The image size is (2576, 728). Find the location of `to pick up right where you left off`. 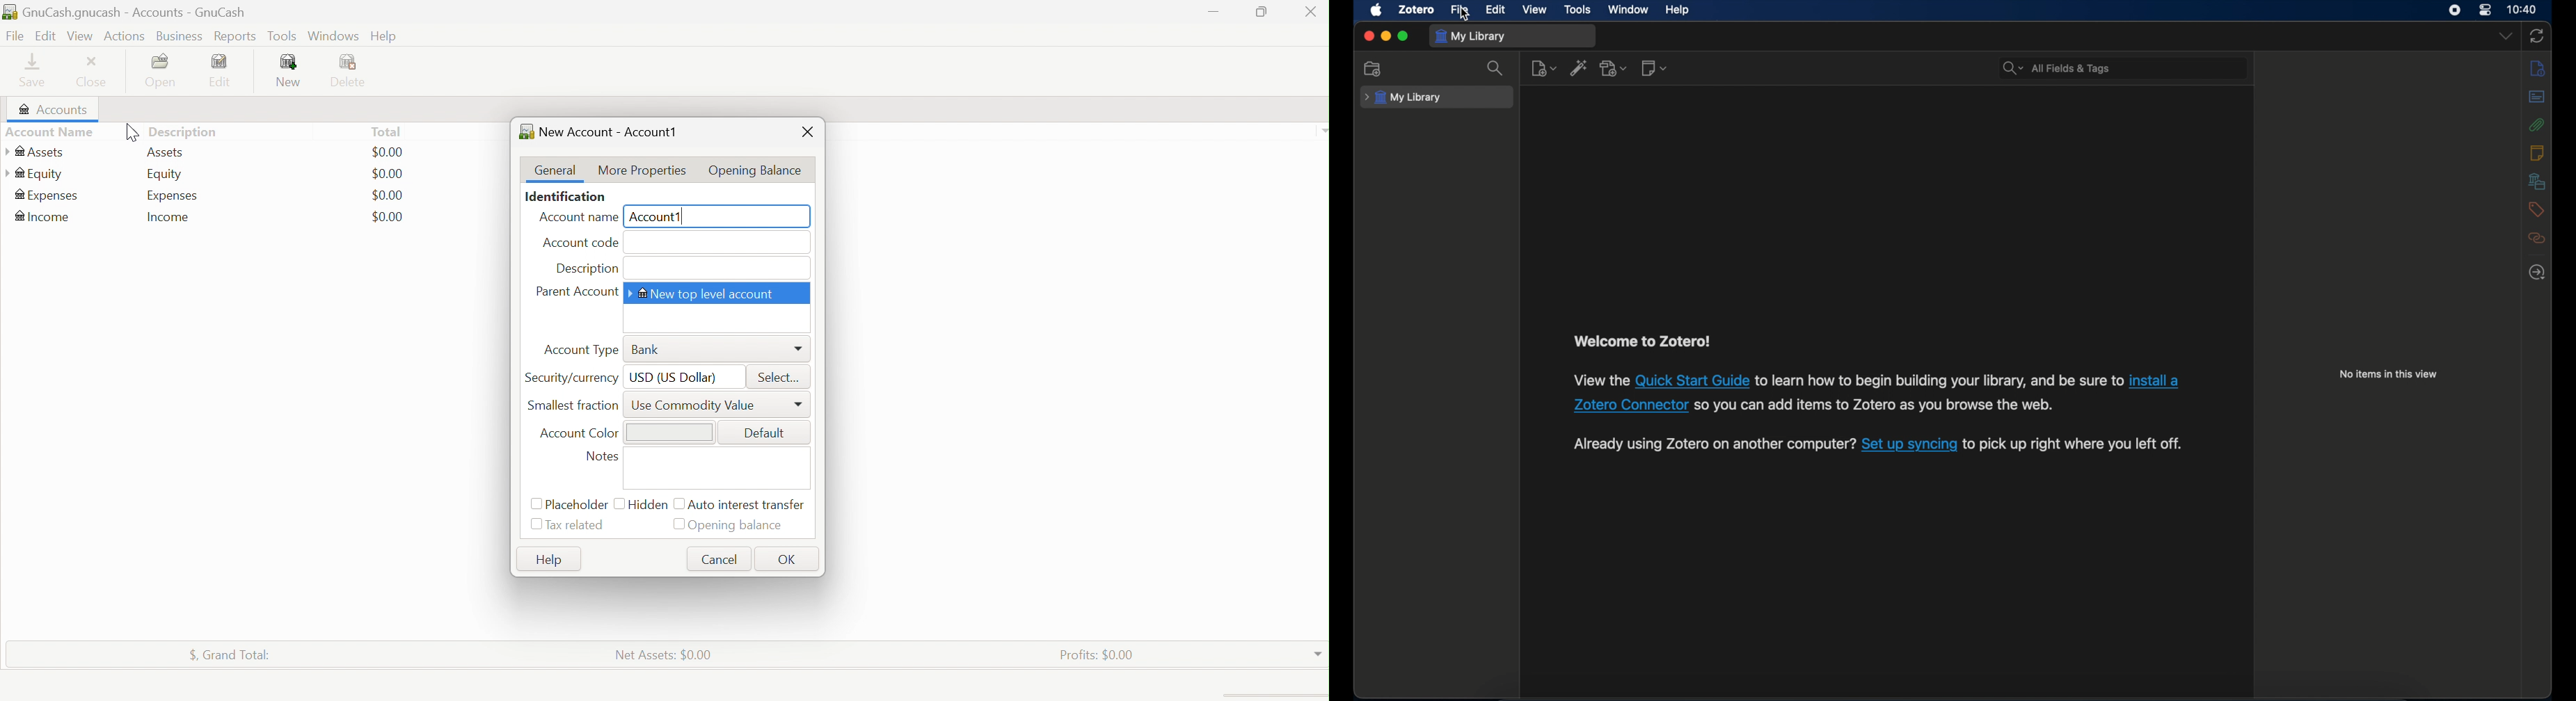

to pick up right where you left off is located at coordinates (2075, 445).